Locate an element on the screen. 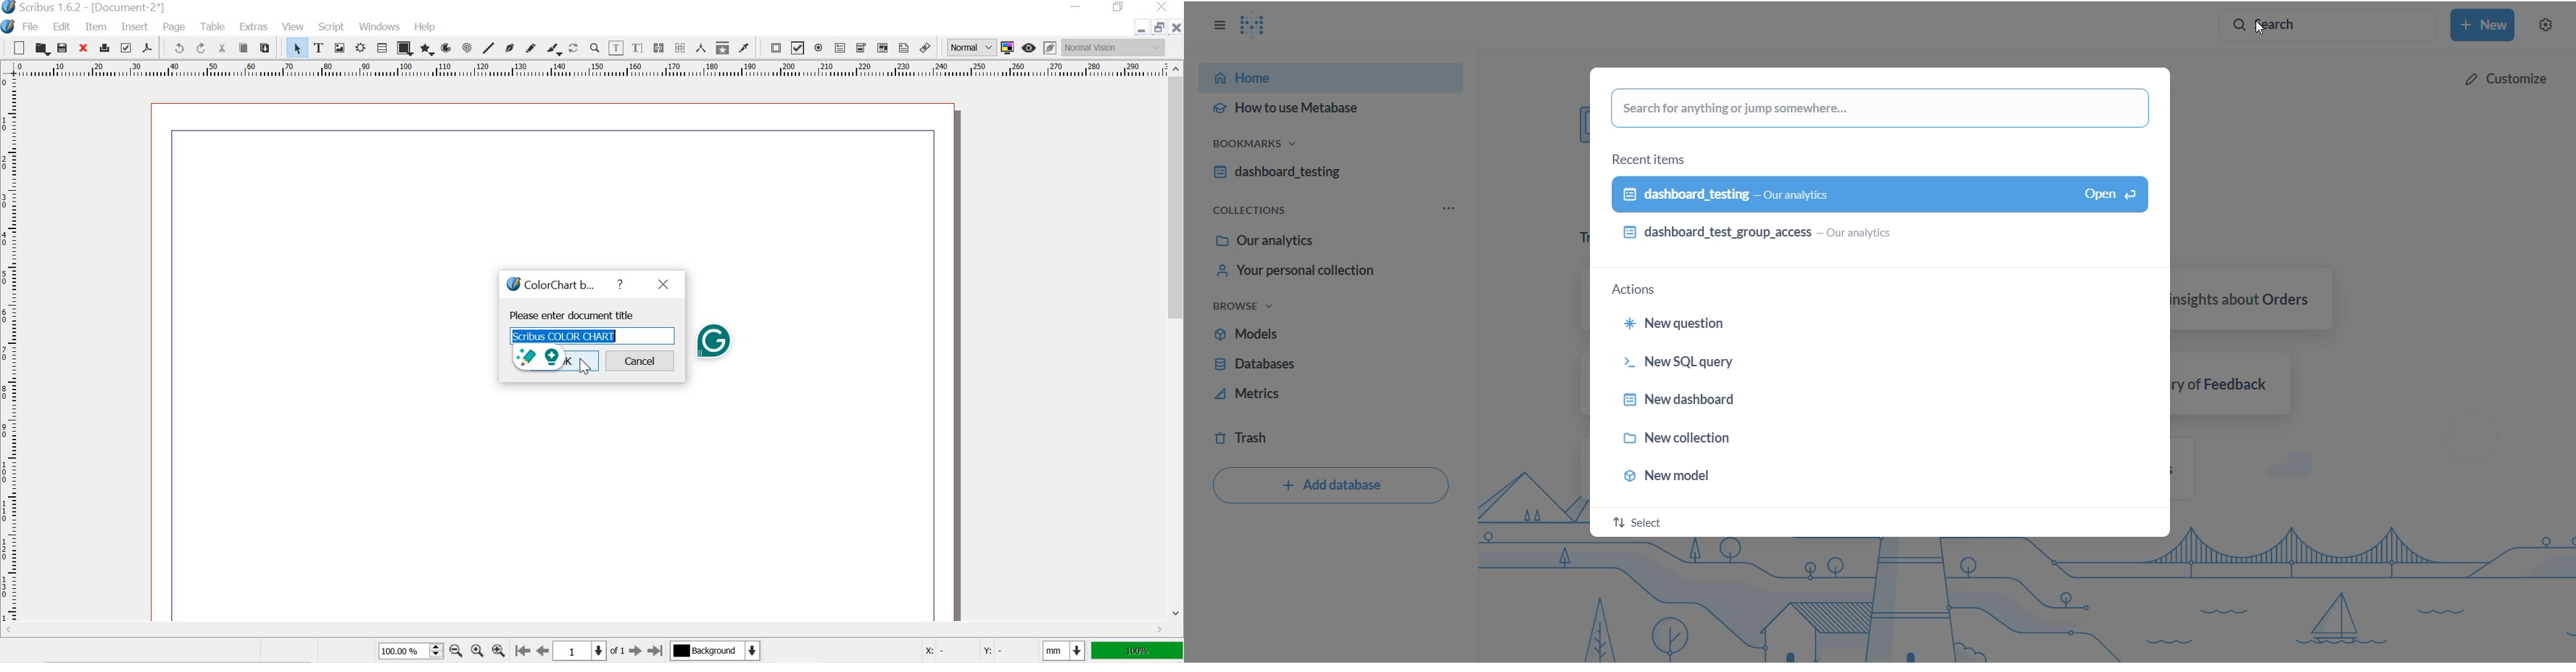 Image resolution: width=2576 pixels, height=672 pixels. preview mode is located at coordinates (1031, 47).